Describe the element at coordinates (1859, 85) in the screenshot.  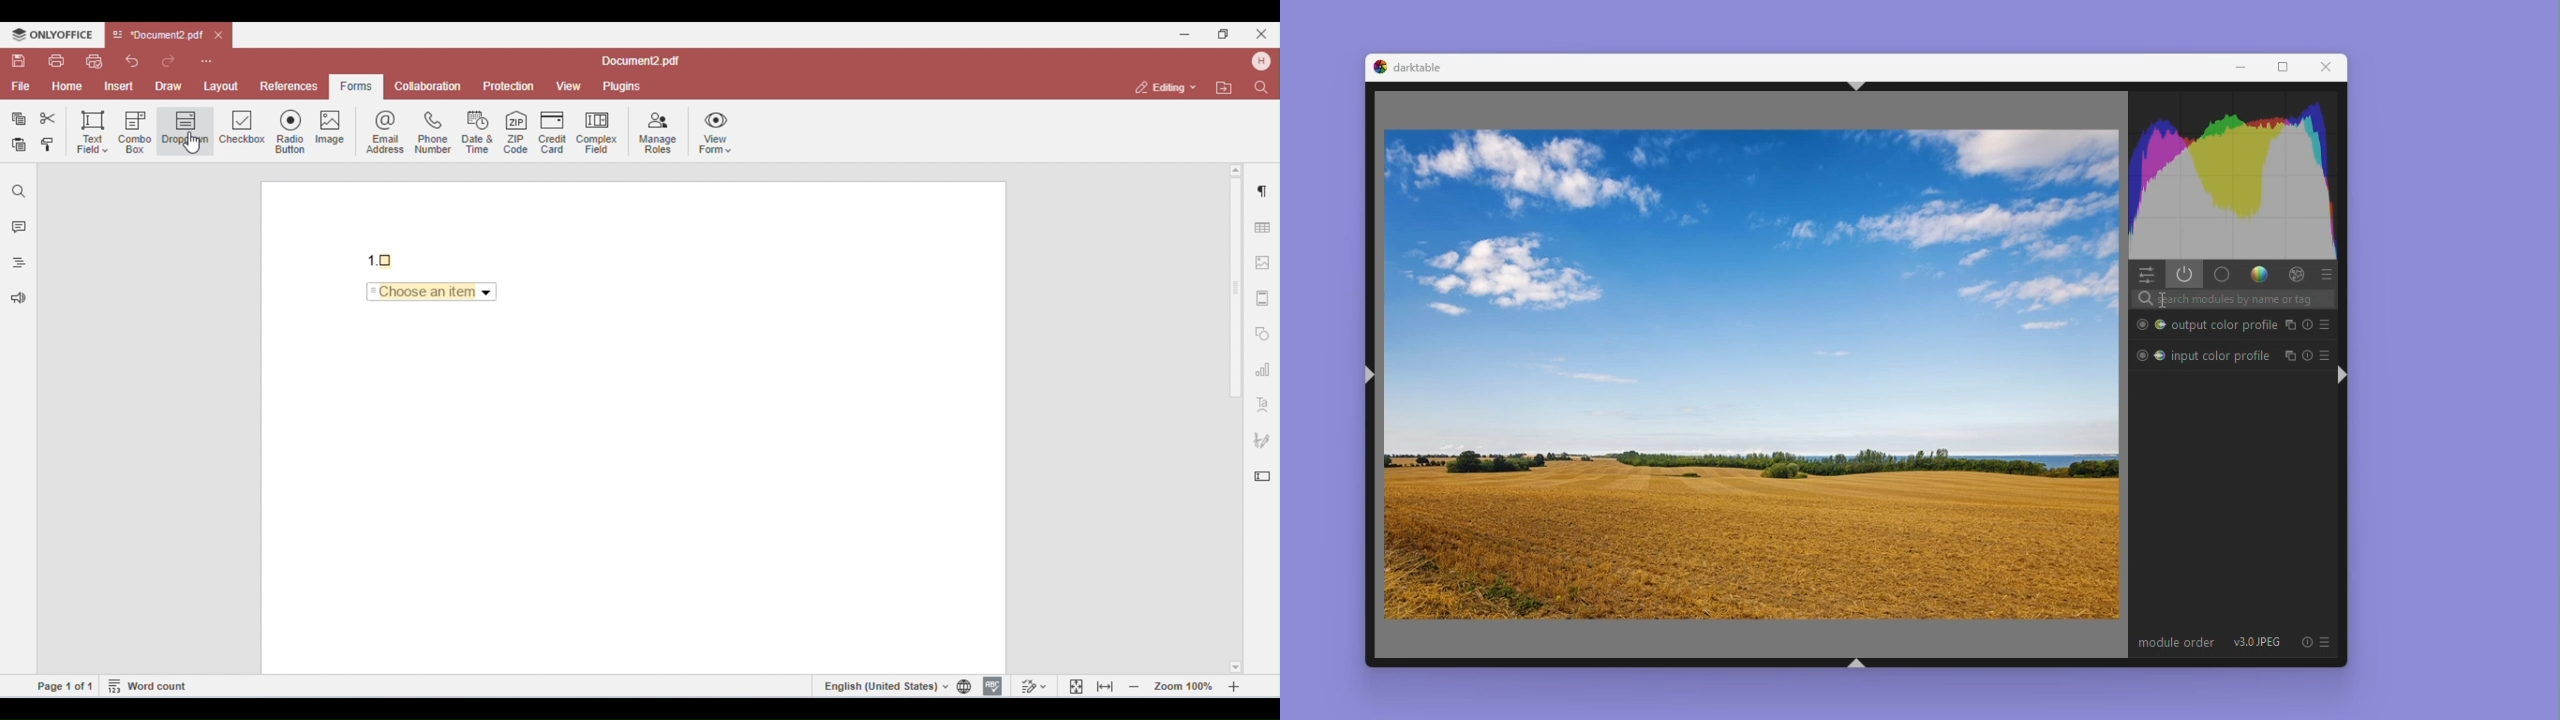
I see `shift+ctrl+t` at that location.